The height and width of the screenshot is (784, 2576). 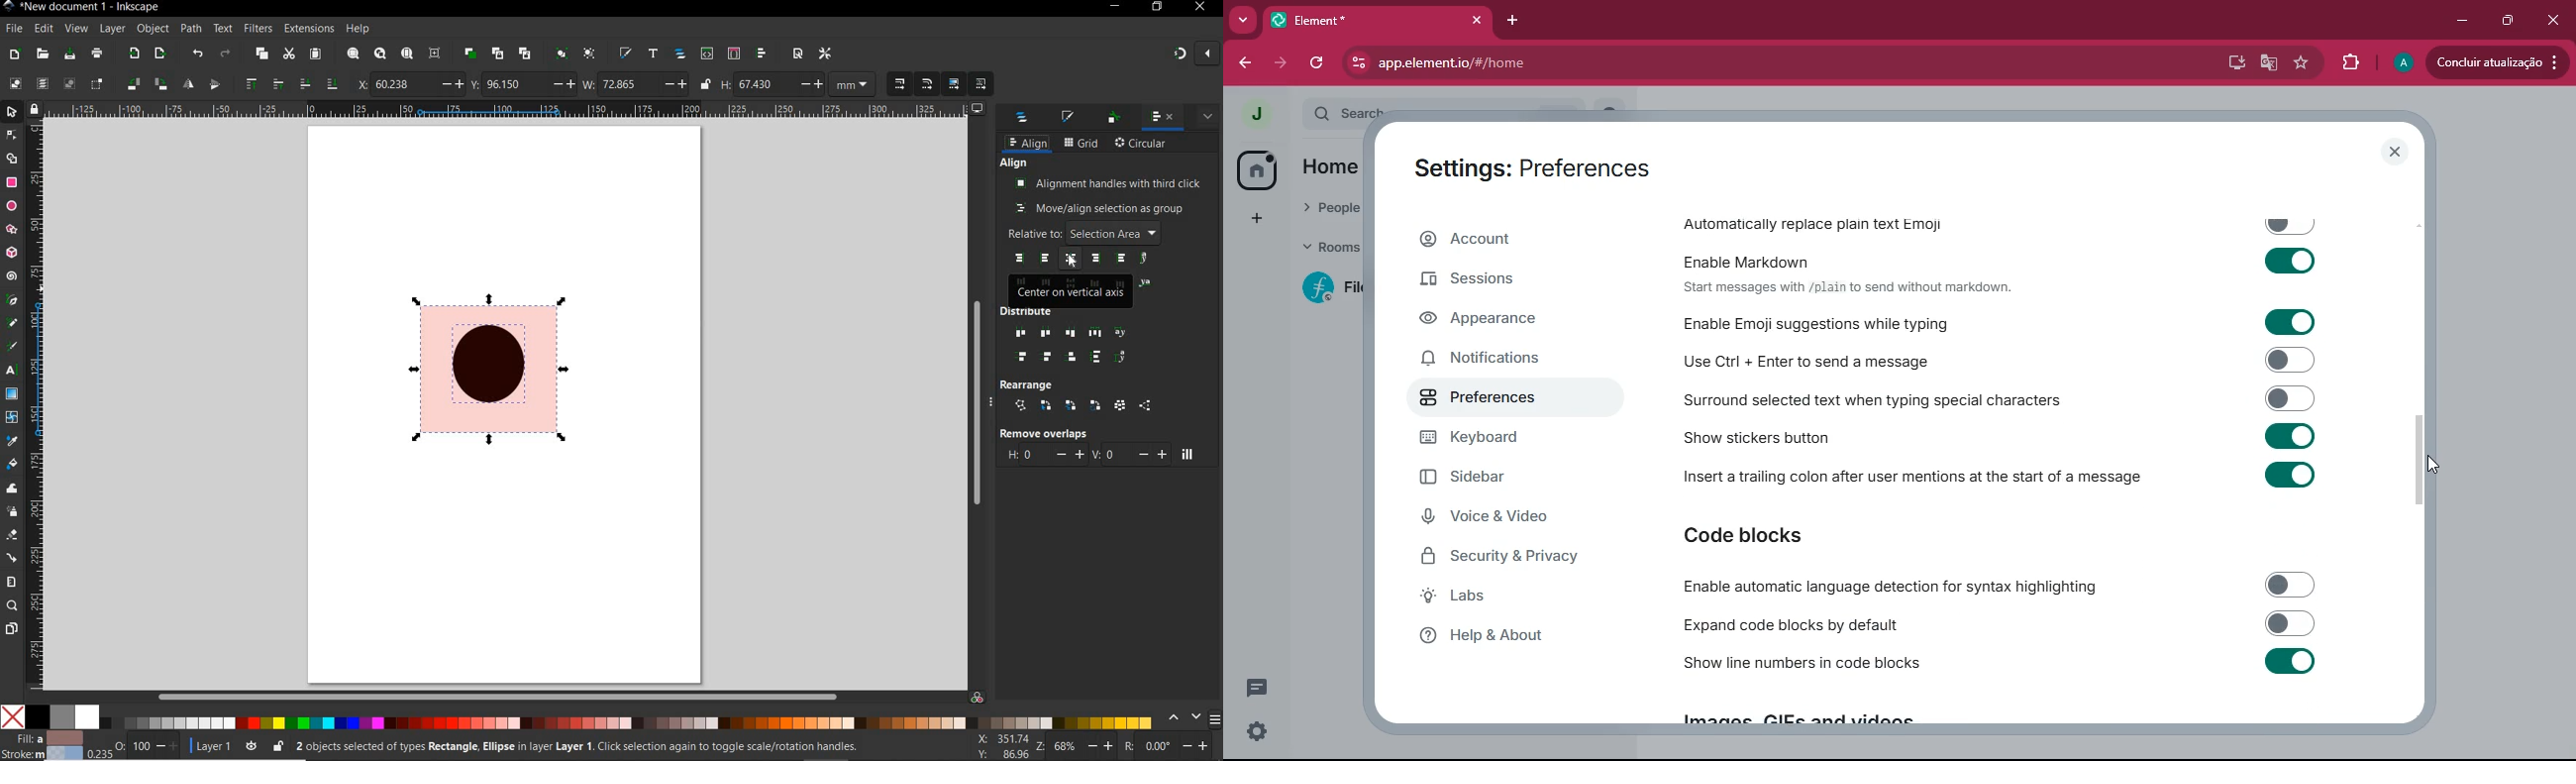 I want to click on refresh, so click(x=1316, y=64).